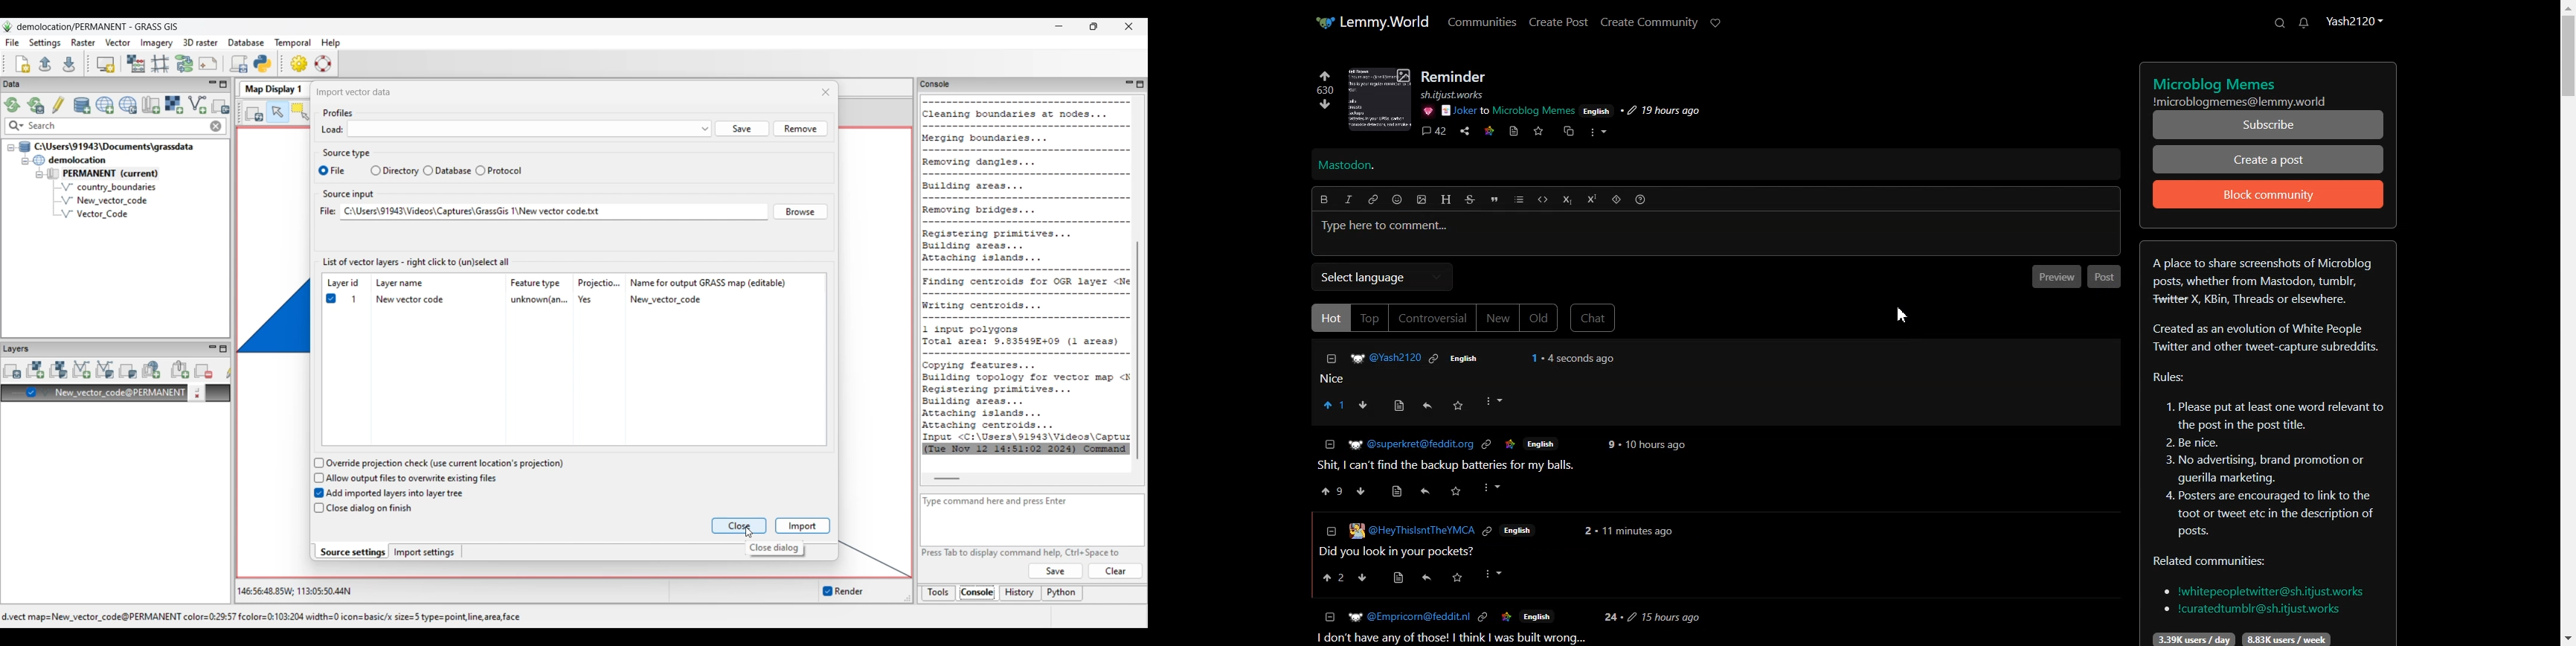  What do you see at coordinates (1649, 22) in the screenshot?
I see `Create Community` at bounding box center [1649, 22].